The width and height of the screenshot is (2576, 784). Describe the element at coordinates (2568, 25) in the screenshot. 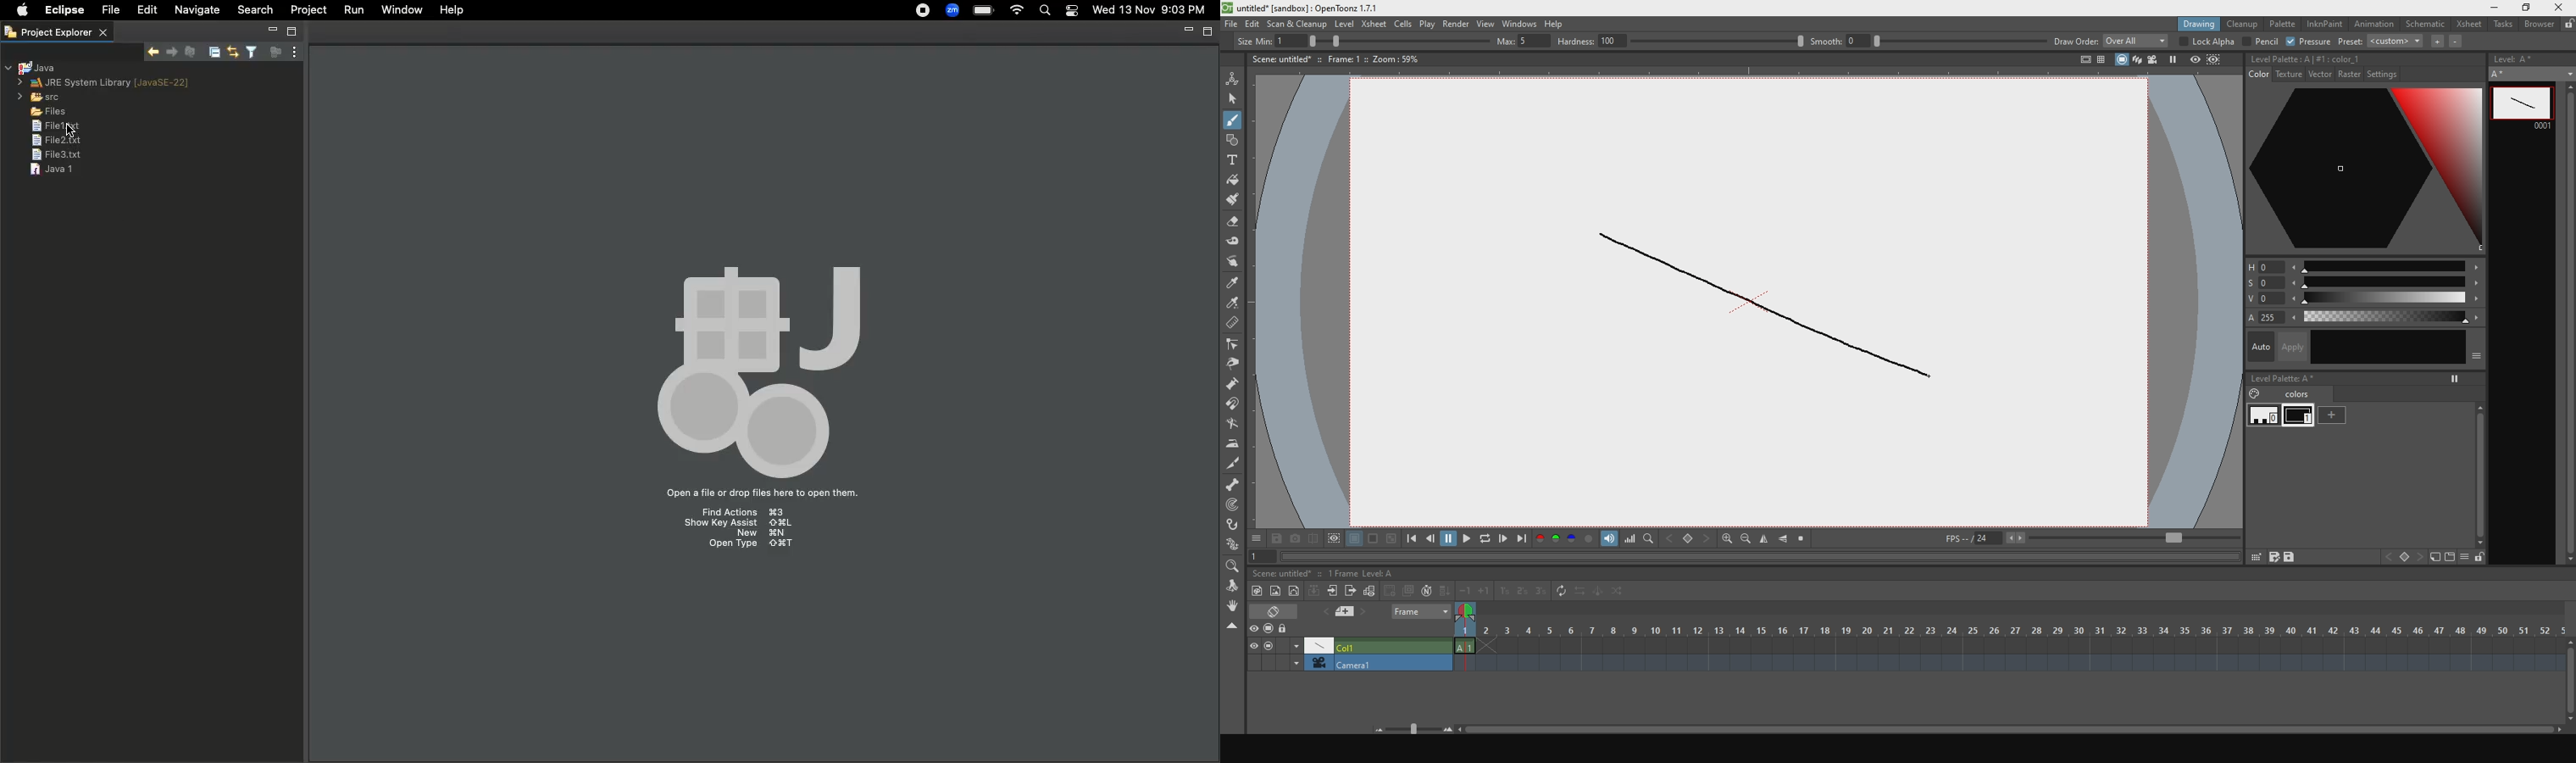

I see `lock` at that location.